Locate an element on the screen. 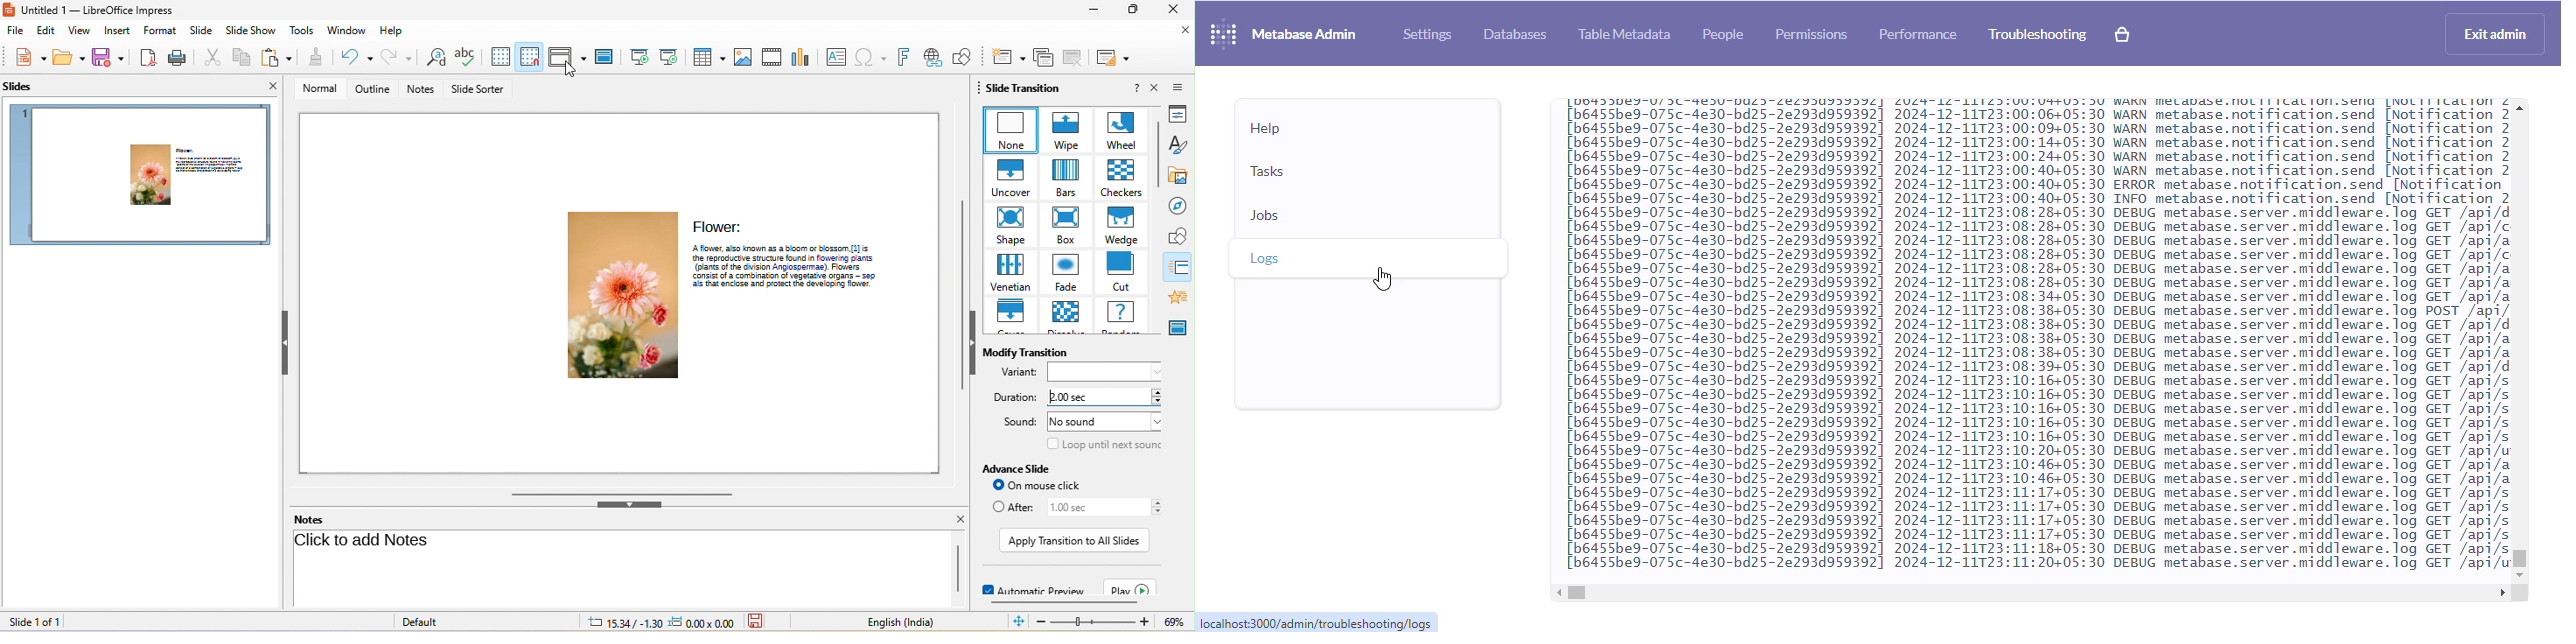  bars is located at coordinates (1064, 178).